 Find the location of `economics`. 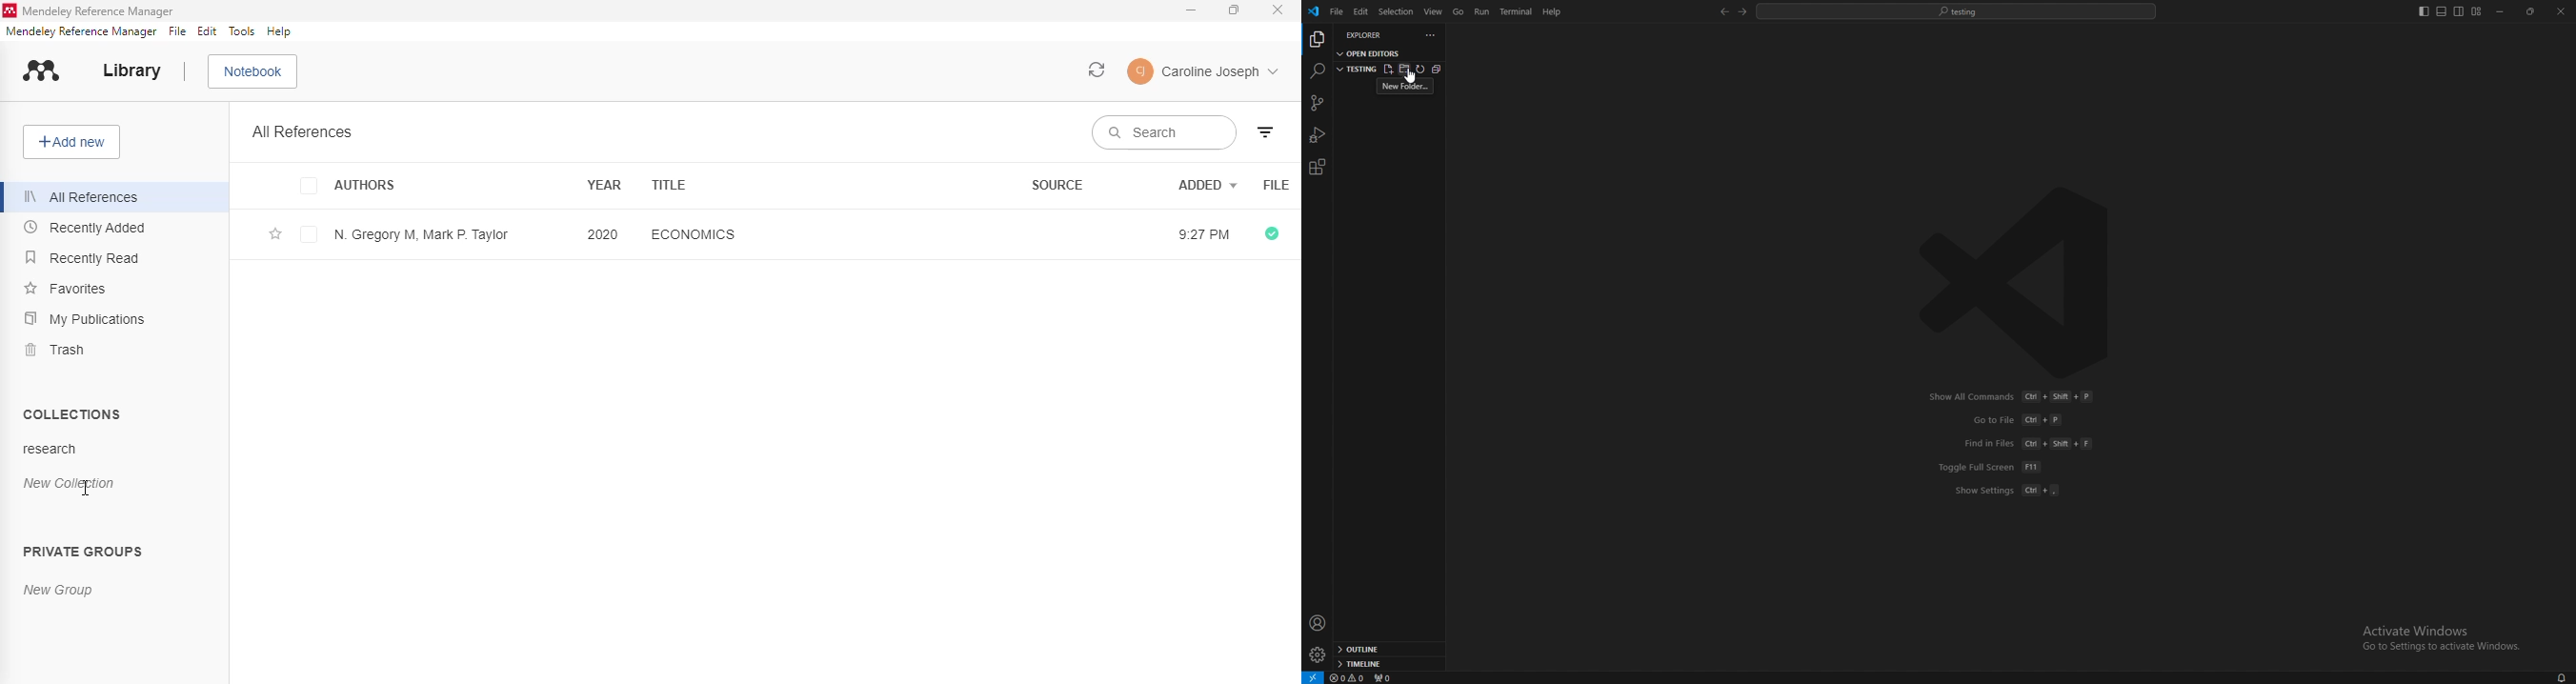

economics is located at coordinates (693, 233).